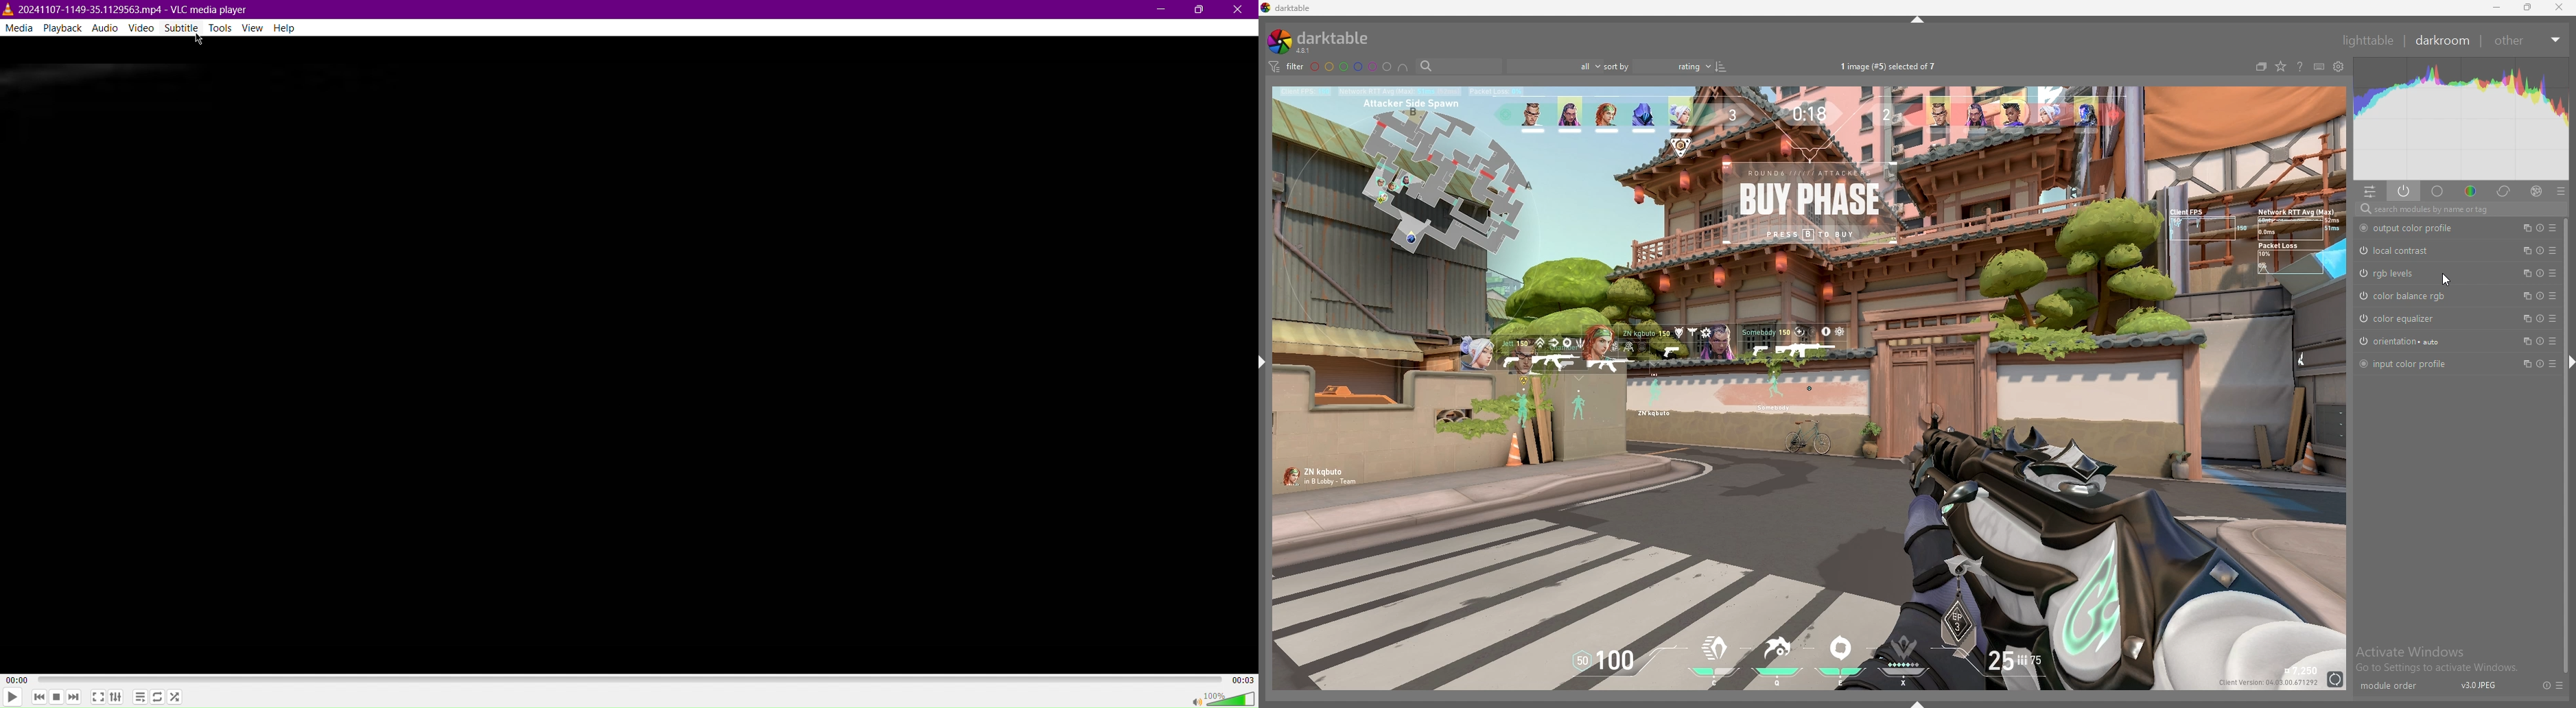  I want to click on effect, so click(2532, 191).